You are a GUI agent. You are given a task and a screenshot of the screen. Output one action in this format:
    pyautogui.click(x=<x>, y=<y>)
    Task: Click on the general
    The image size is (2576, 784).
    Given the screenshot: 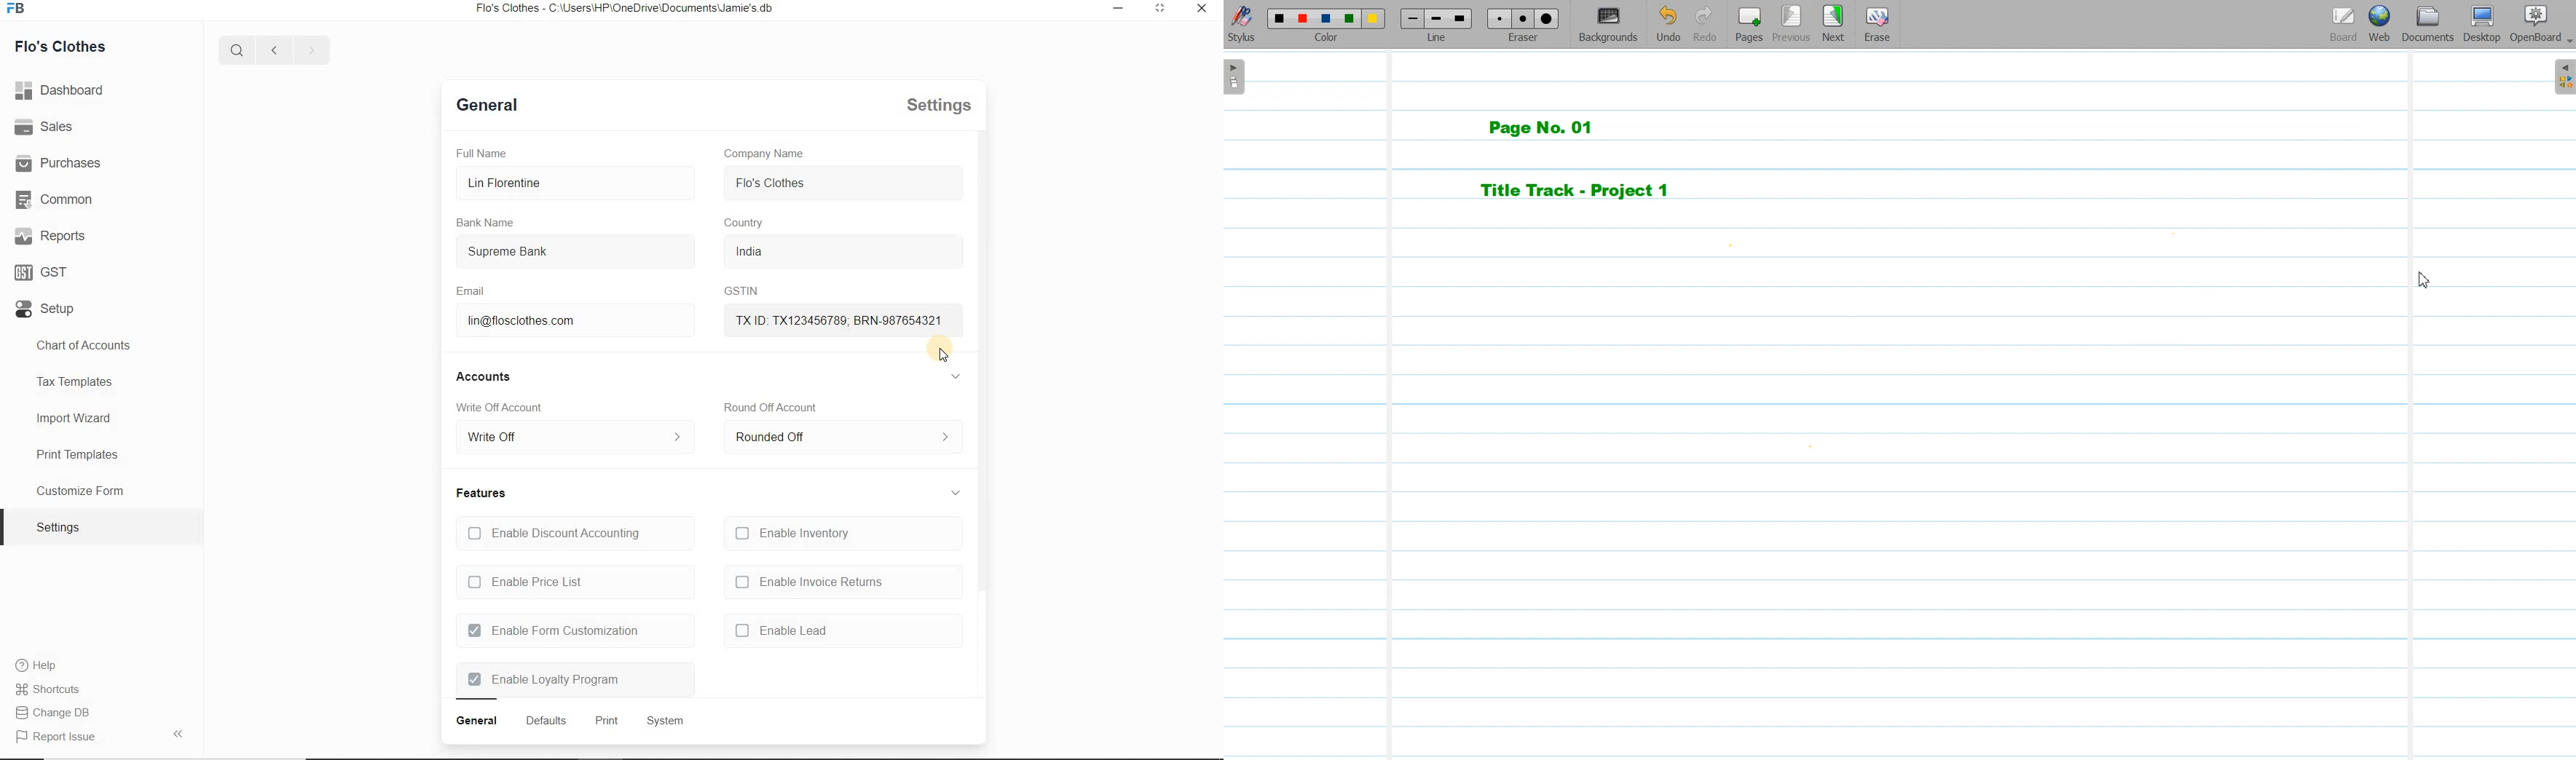 What is the action you would take?
    pyautogui.click(x=489, y=108)
    